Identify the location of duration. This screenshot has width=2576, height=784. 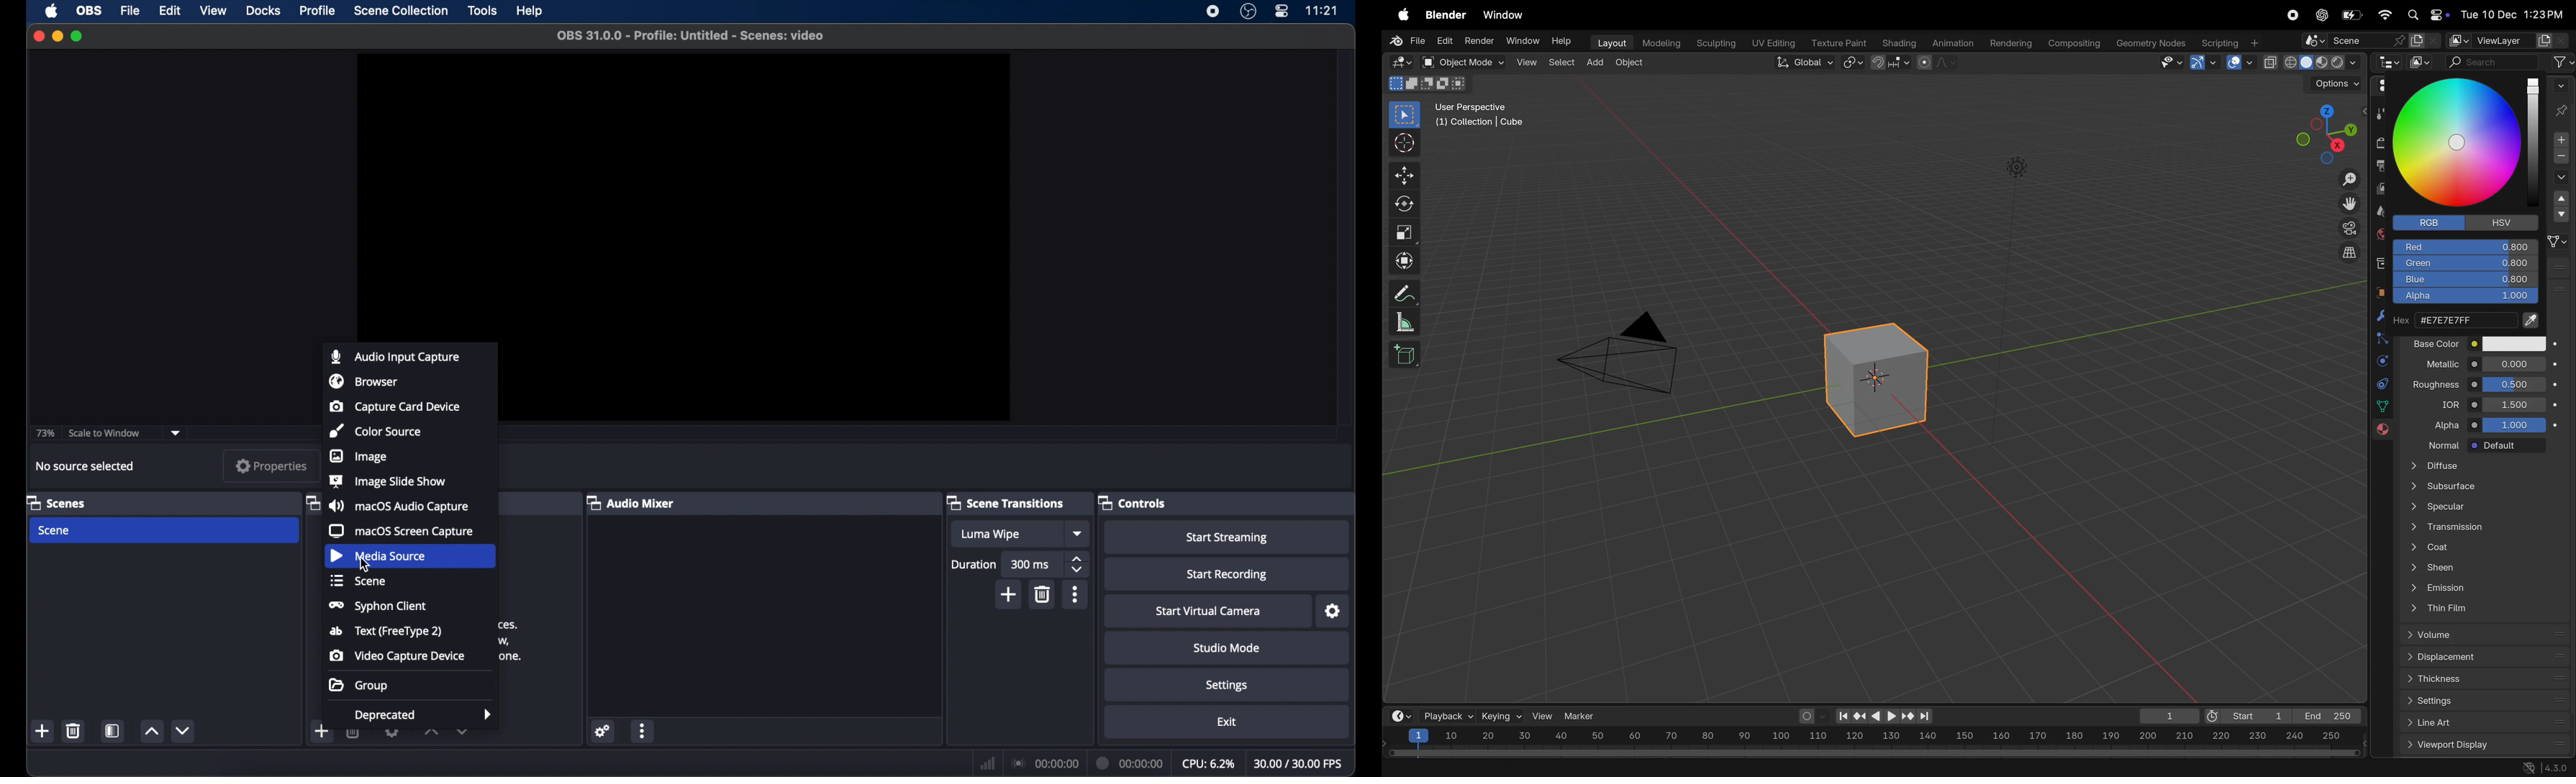
(1130, 763).